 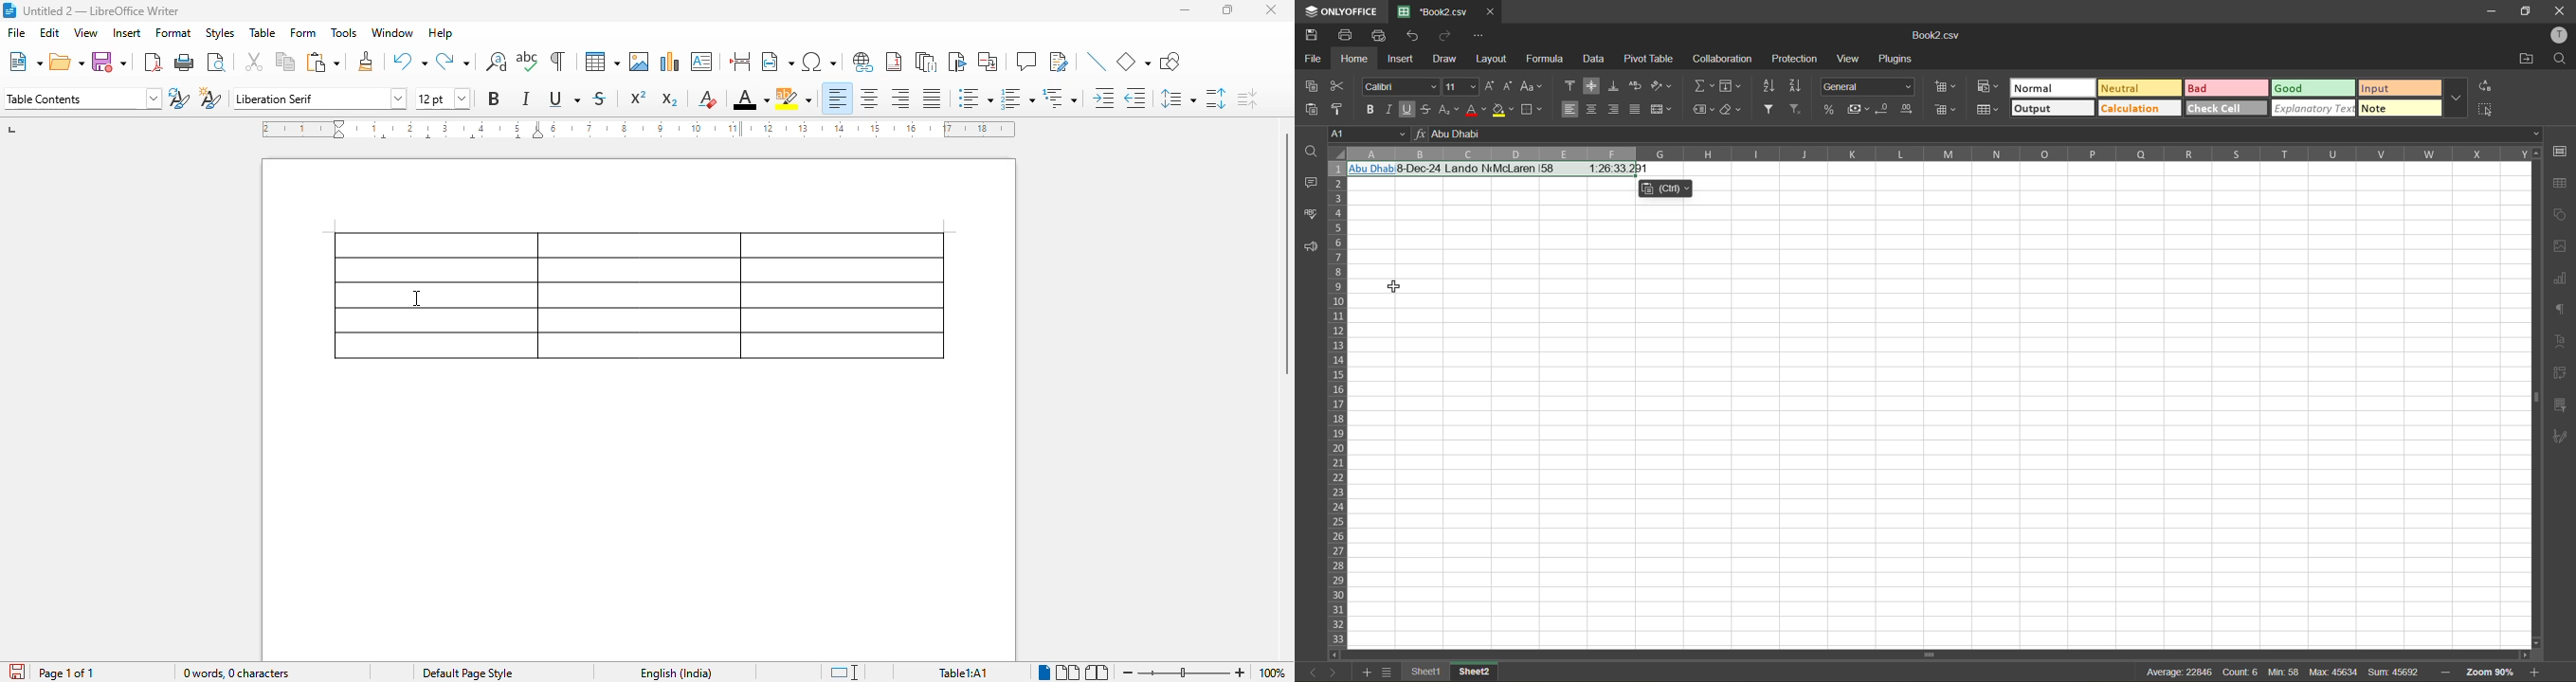 What do you see at coordinates (2495, 672) in the screenshot?
I see `zoom factor` at bounding box center [2495, 672].